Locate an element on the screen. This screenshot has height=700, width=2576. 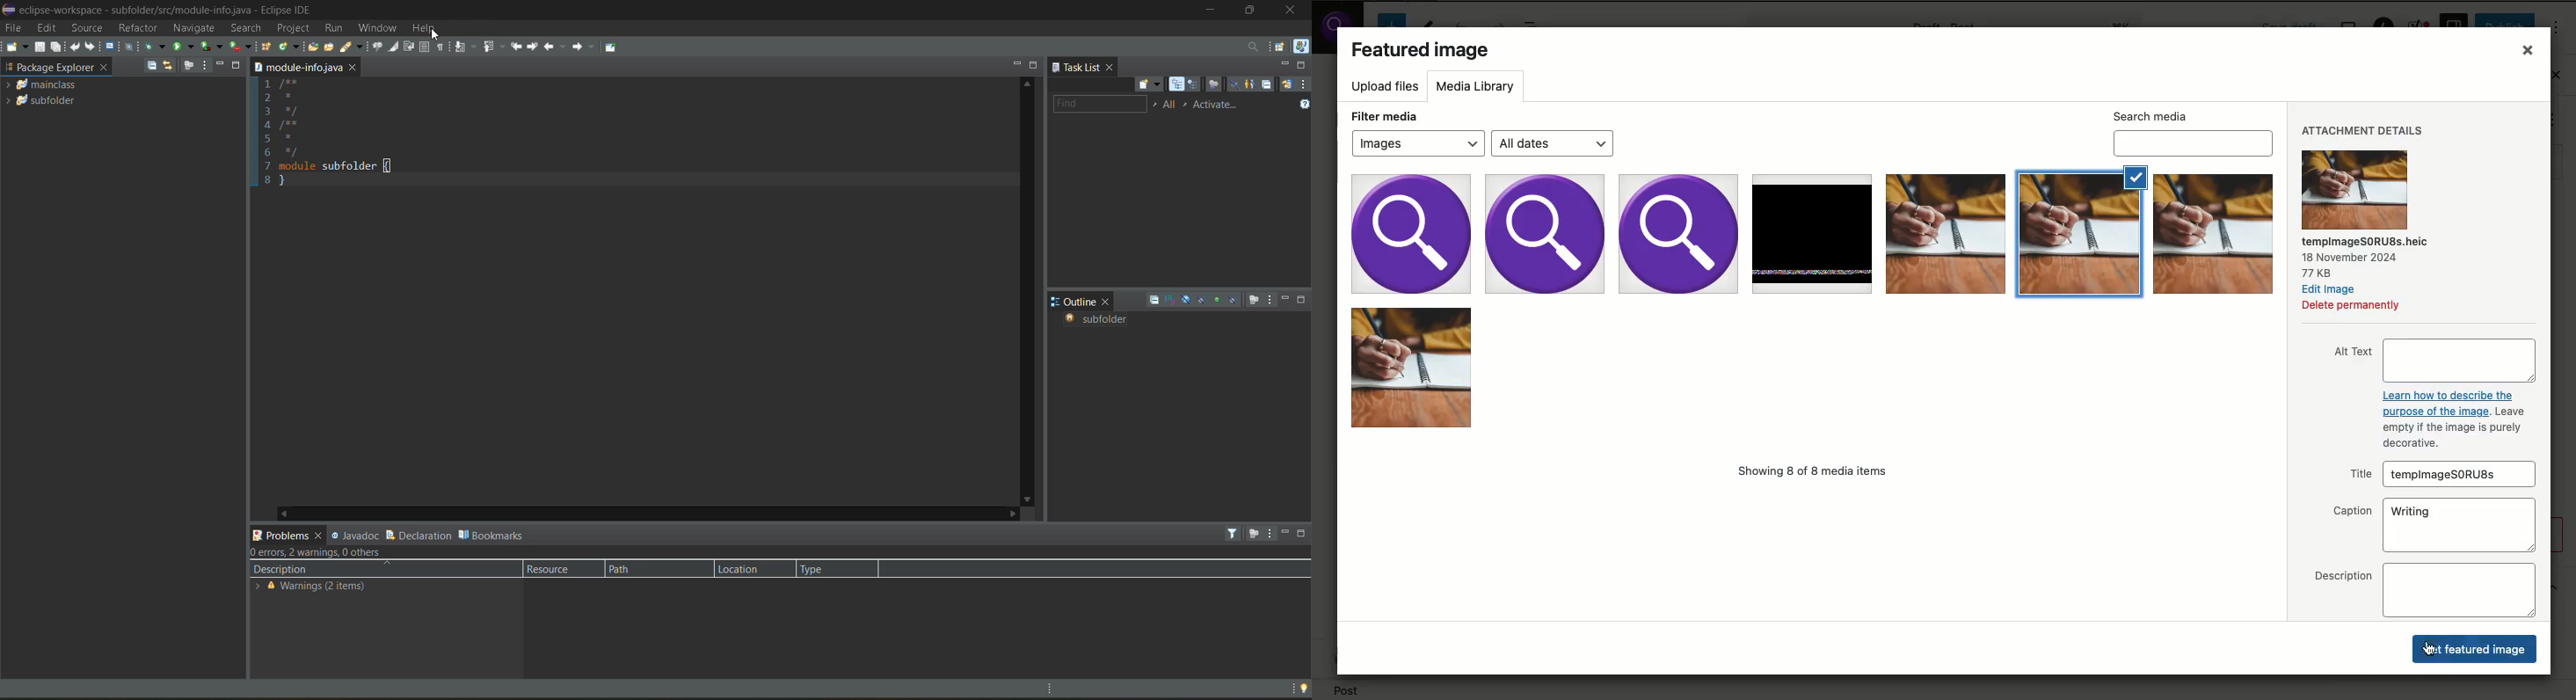
previous edit location is located at coordinates (520, 46).